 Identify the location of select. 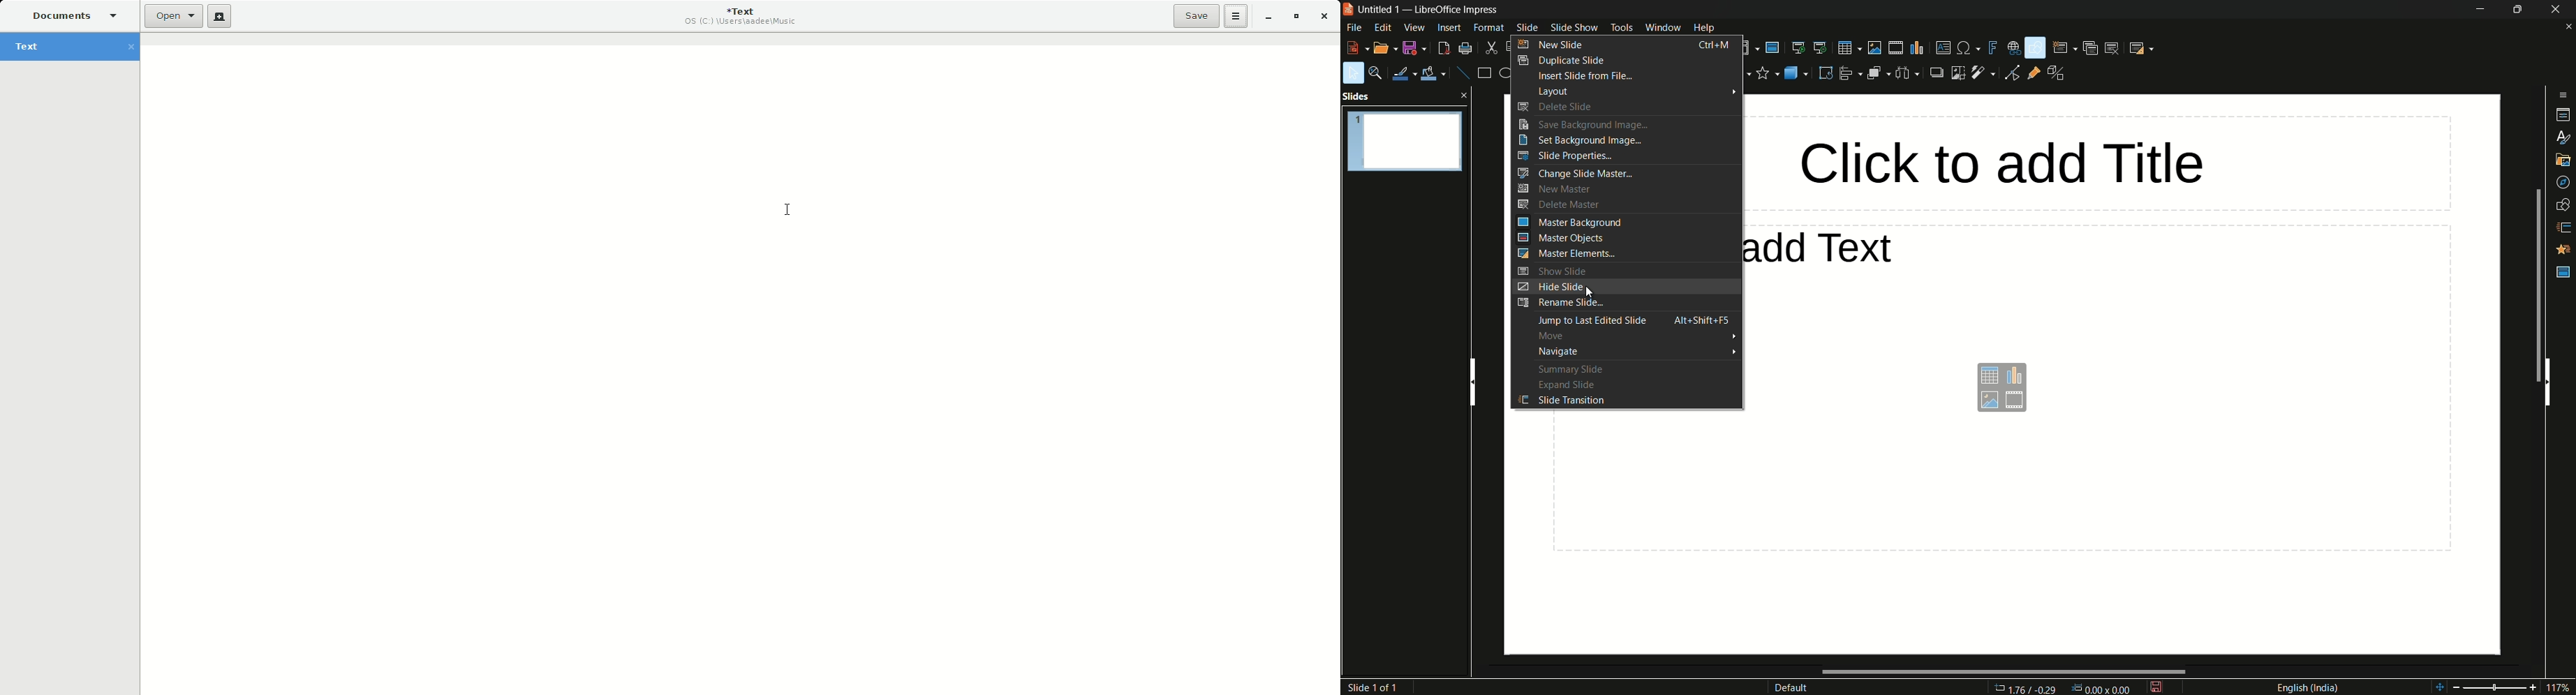
(1353, 73).